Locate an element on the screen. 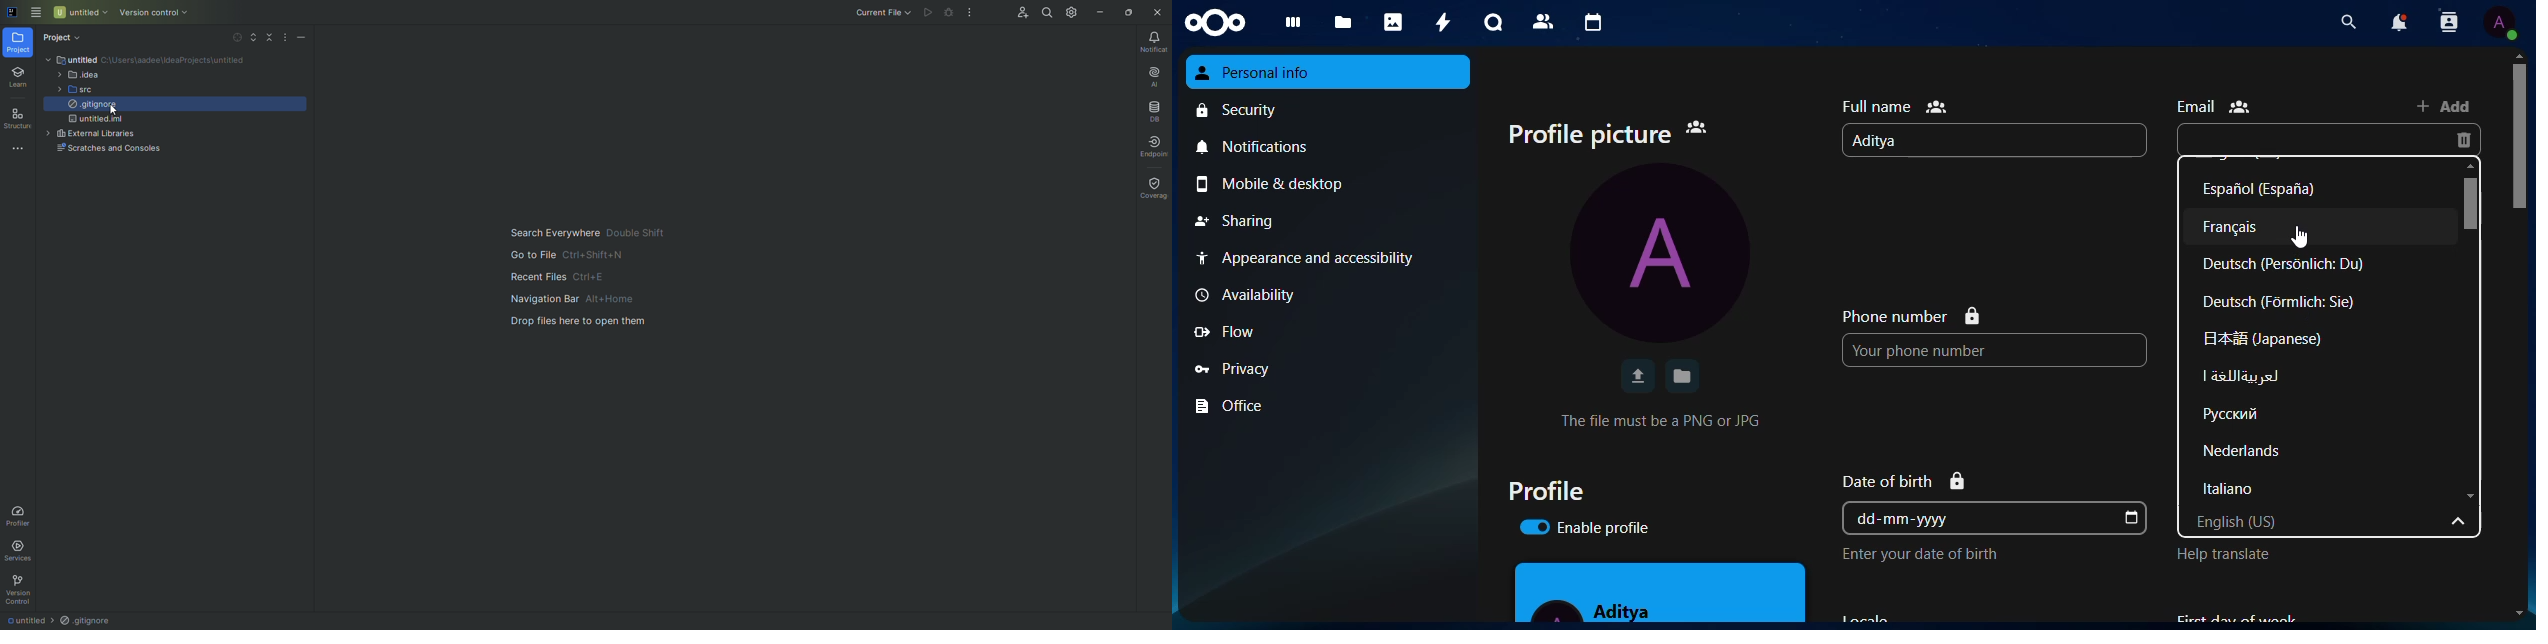 This screenshot has width=2548, height=644. Current file is located at coordinates (878, 12).